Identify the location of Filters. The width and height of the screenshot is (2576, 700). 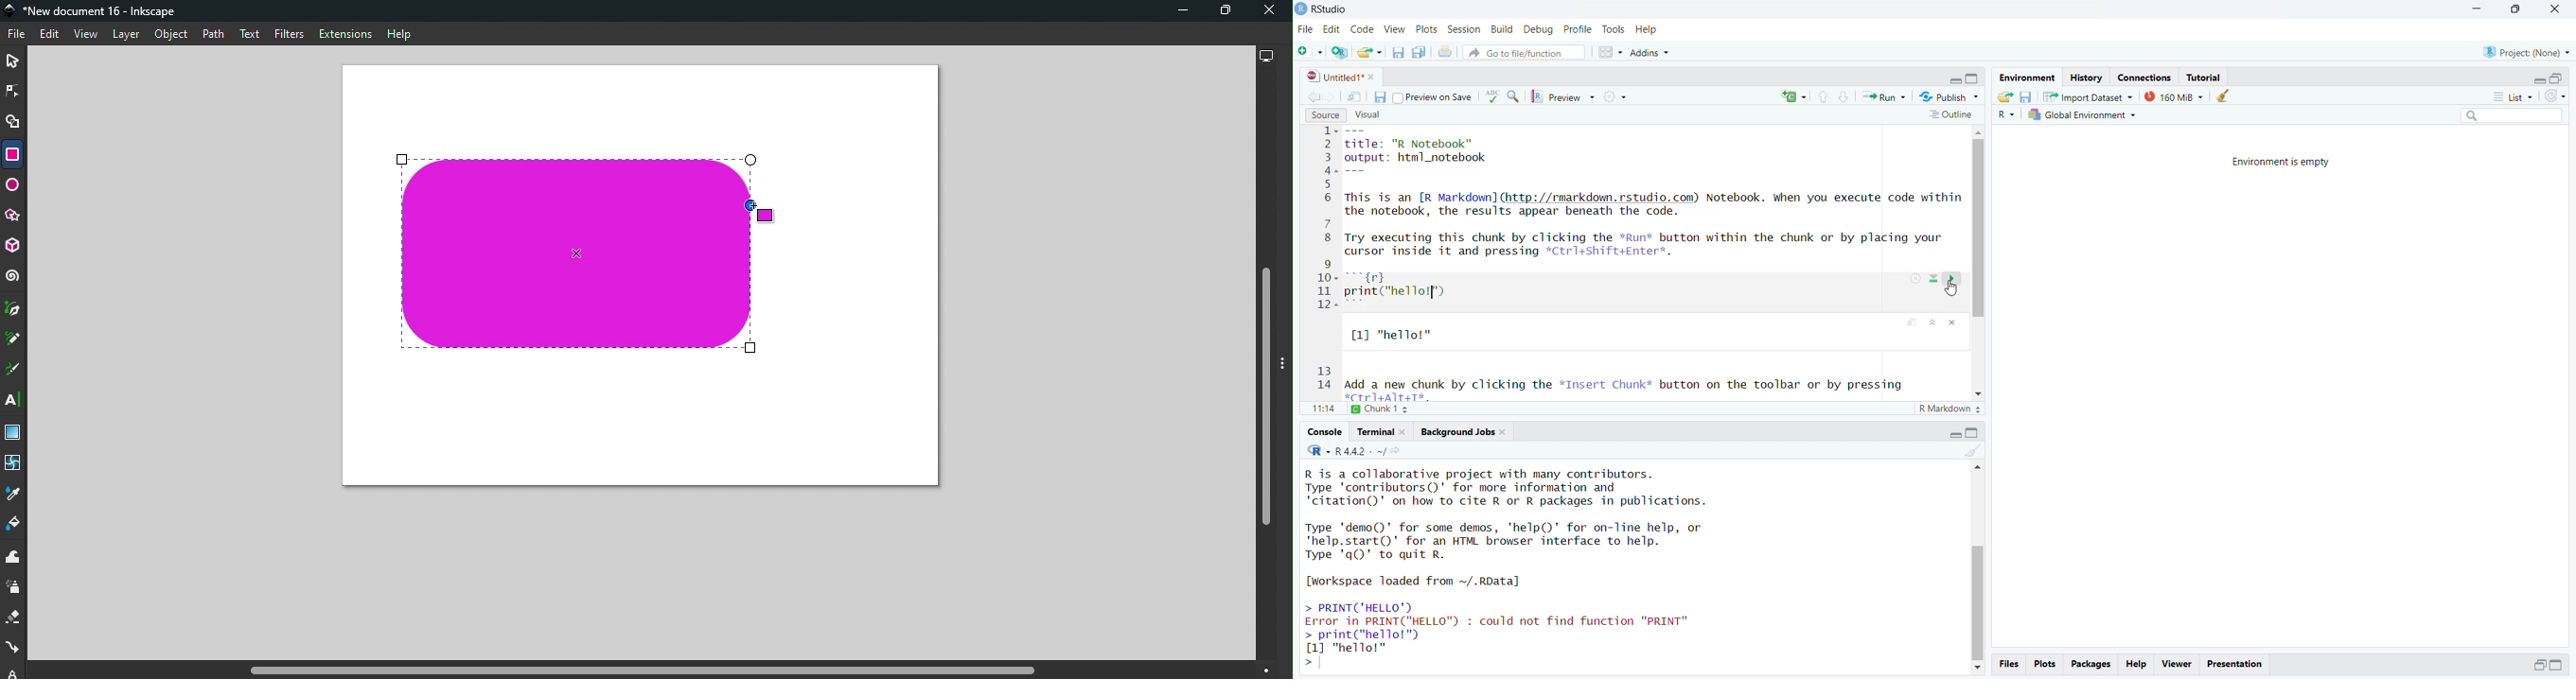
(290, 36).